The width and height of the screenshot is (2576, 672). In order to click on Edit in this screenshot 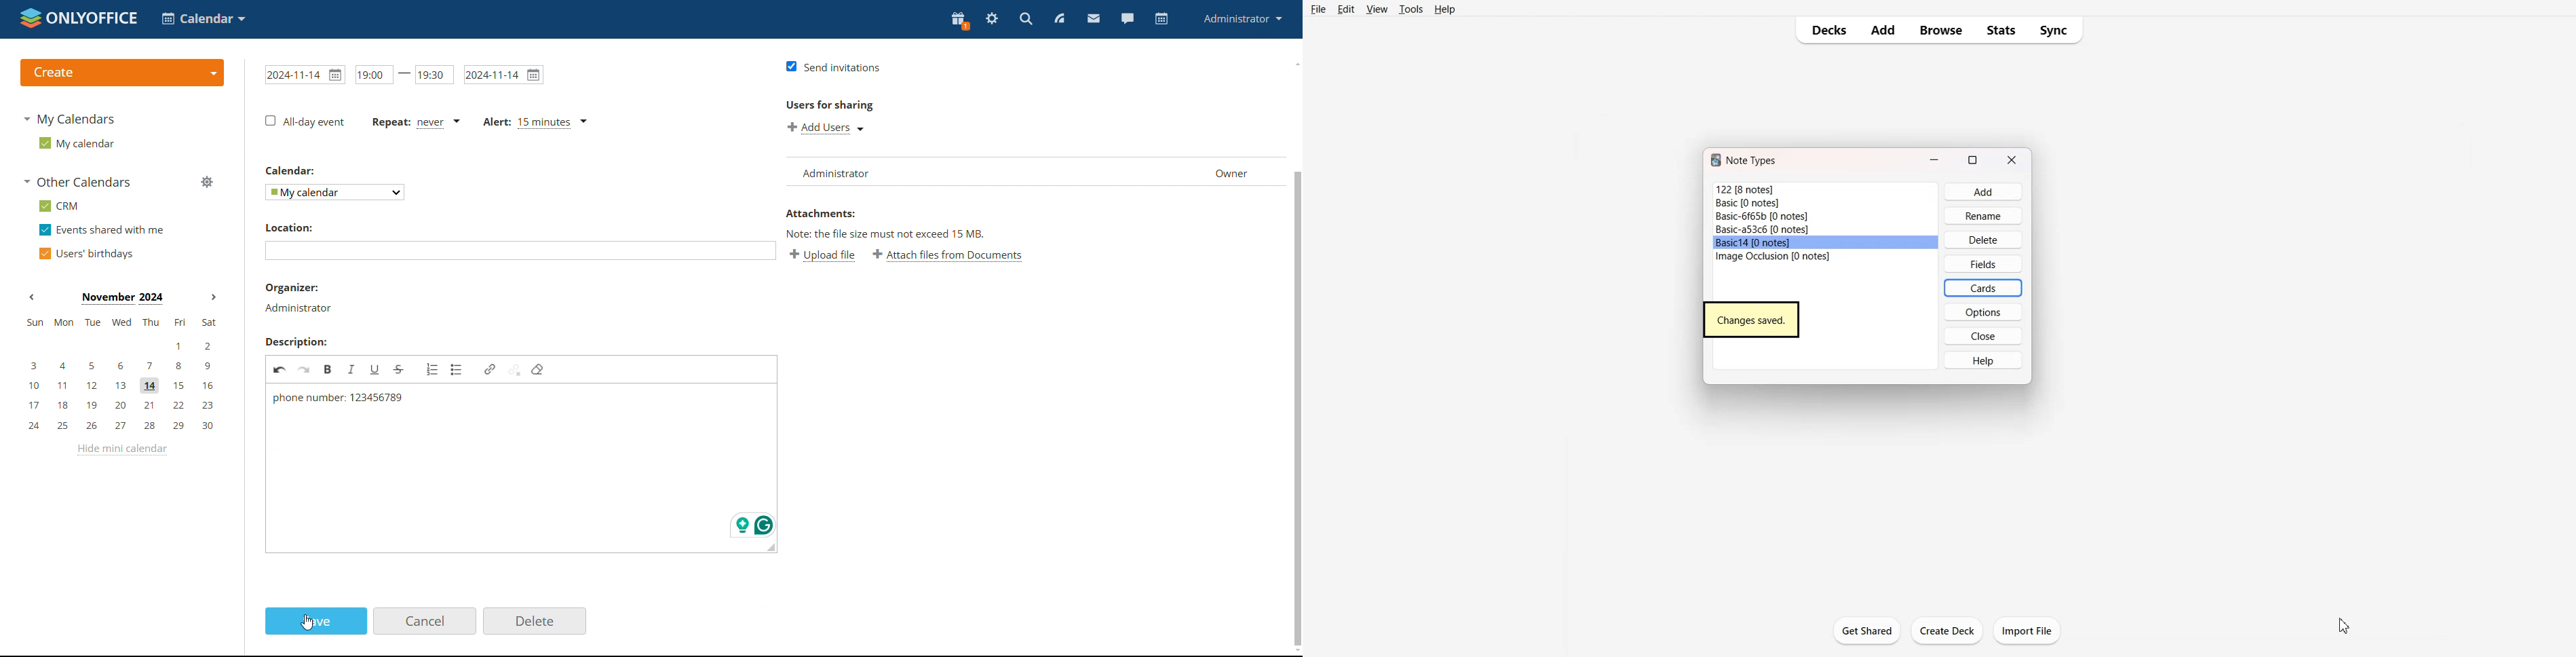, I will do `click(1346, 9)`.